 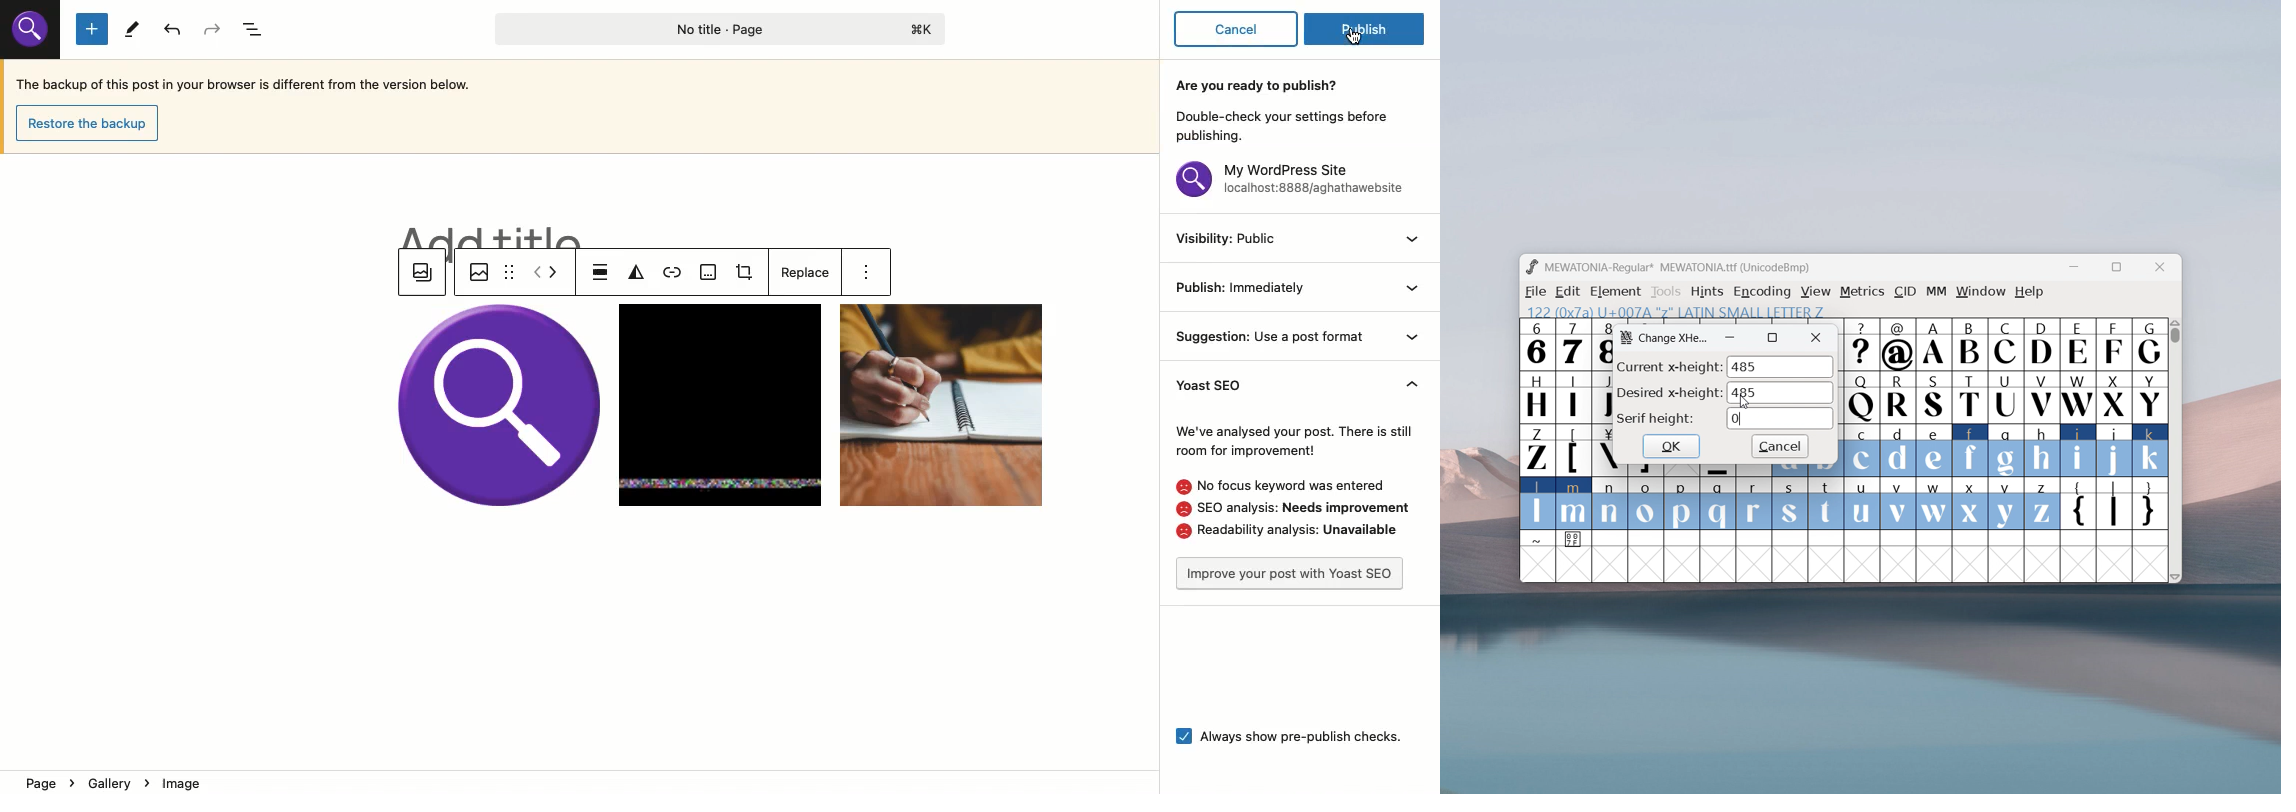 I want to click on Move left right, so click(x=546, y=273).